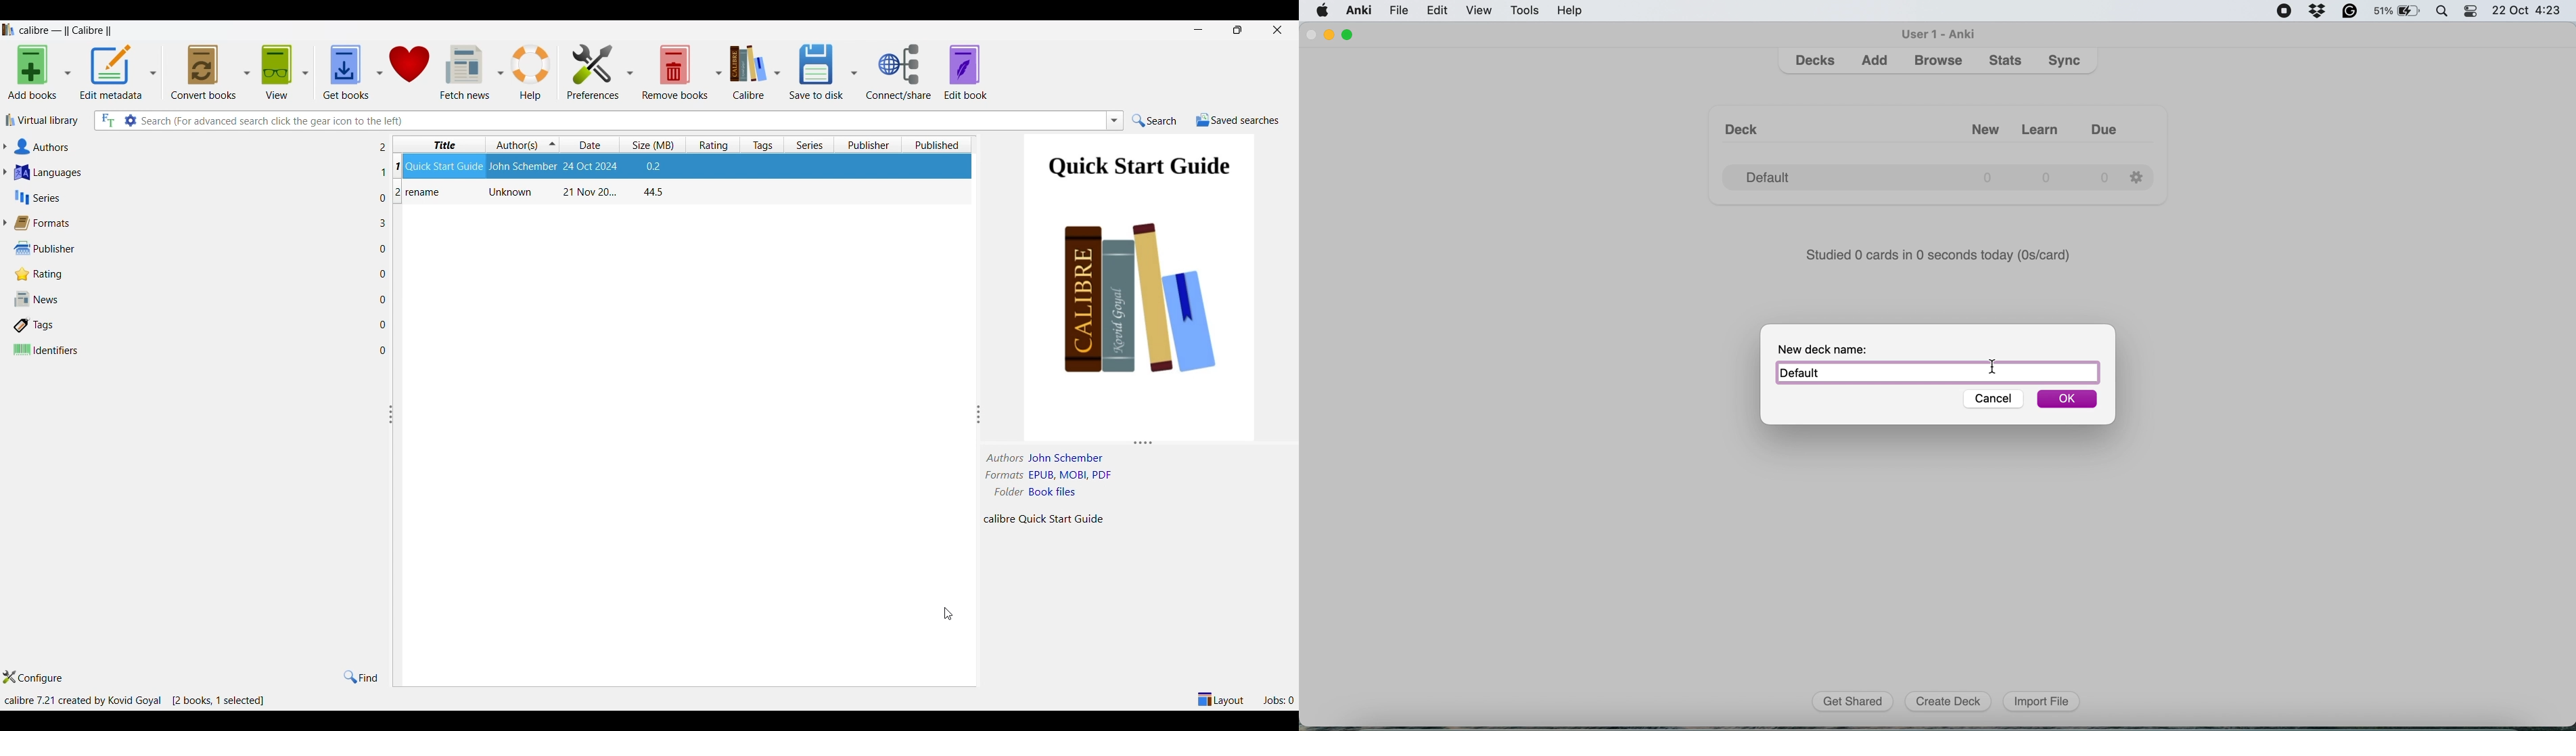  I want to click on Series, so click(192, 198).